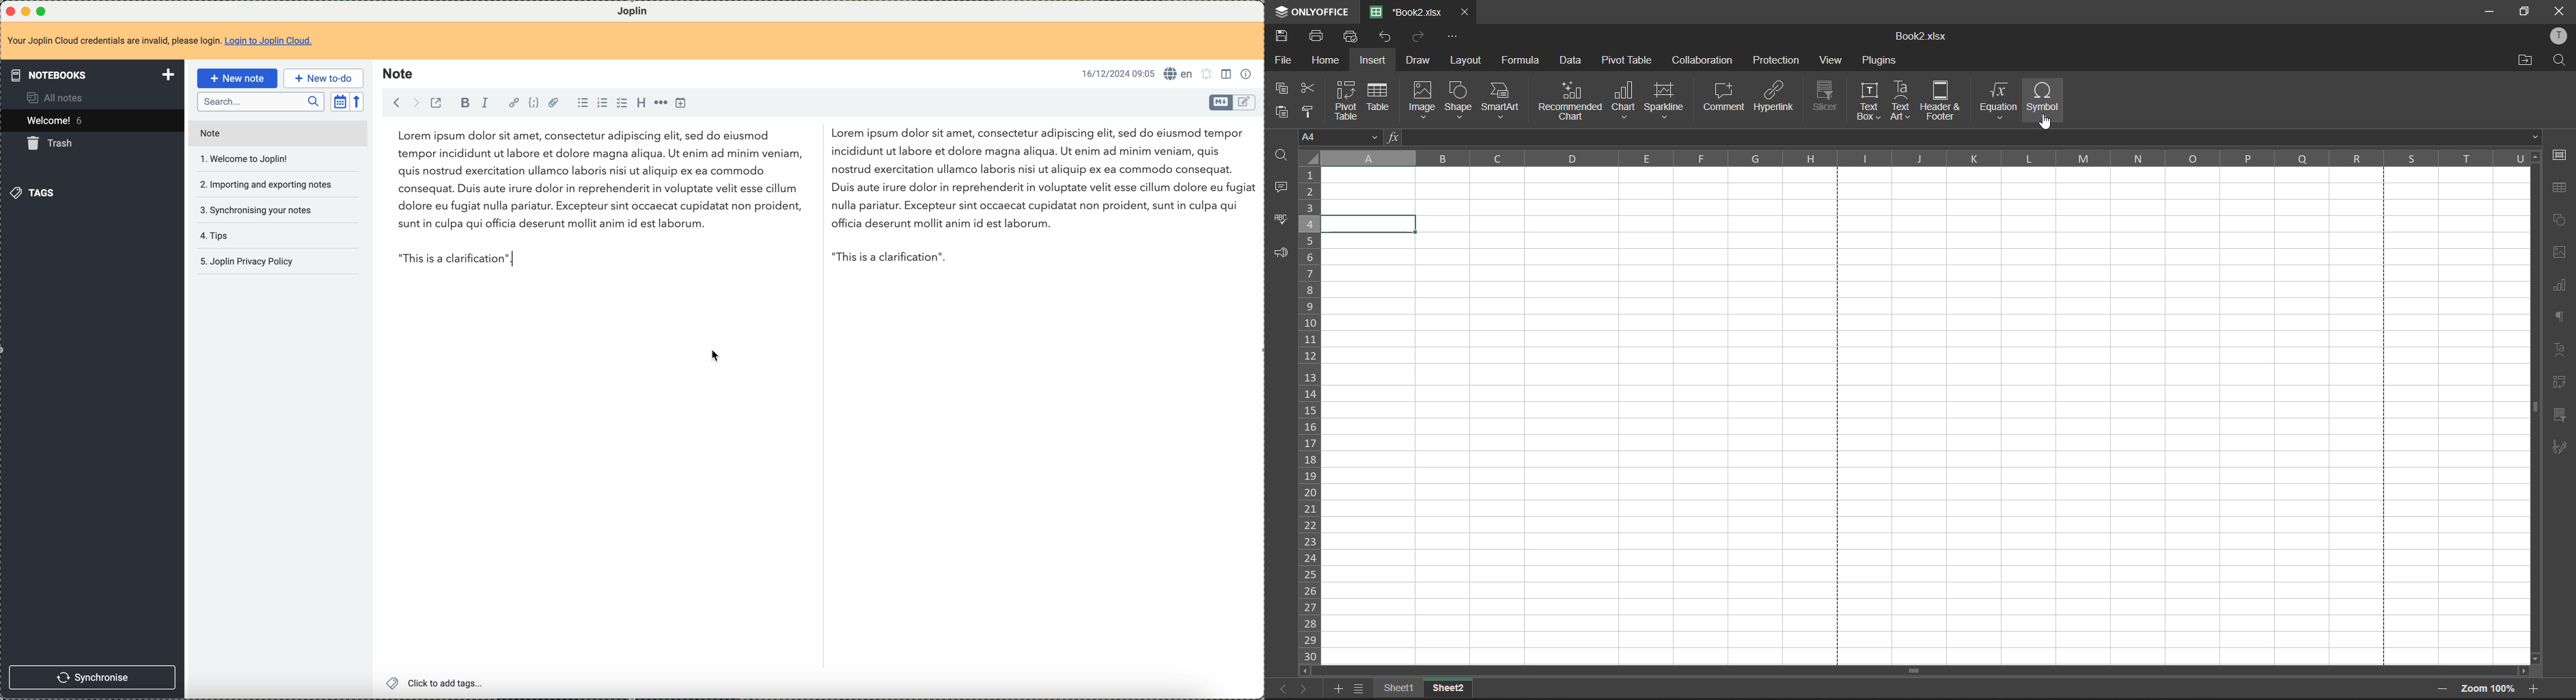 Image resolution: width=2576 pixels, height=700 pixels. What do you see at coordinates (1917, 36) in the screenshot?
I see `Book2.xlsx` at bounding box center [1917, 36].